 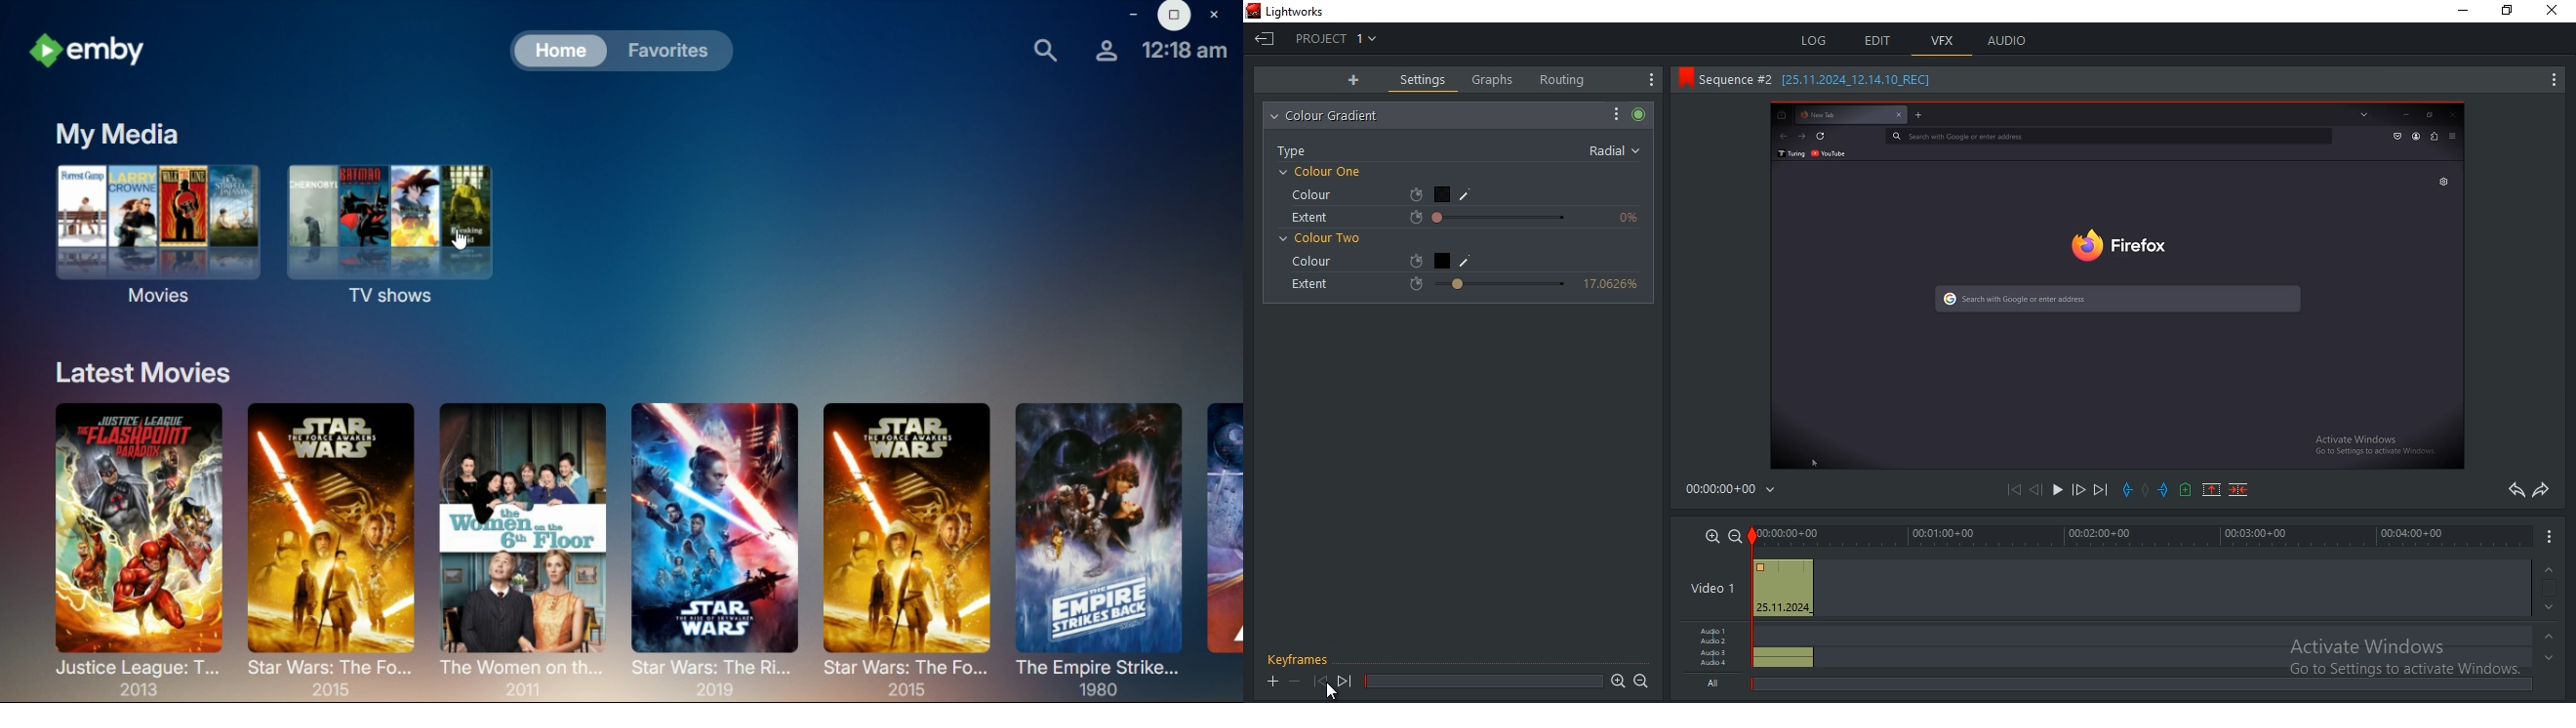 I want to click on nudge one frame back, so click(x=2033, y=489).